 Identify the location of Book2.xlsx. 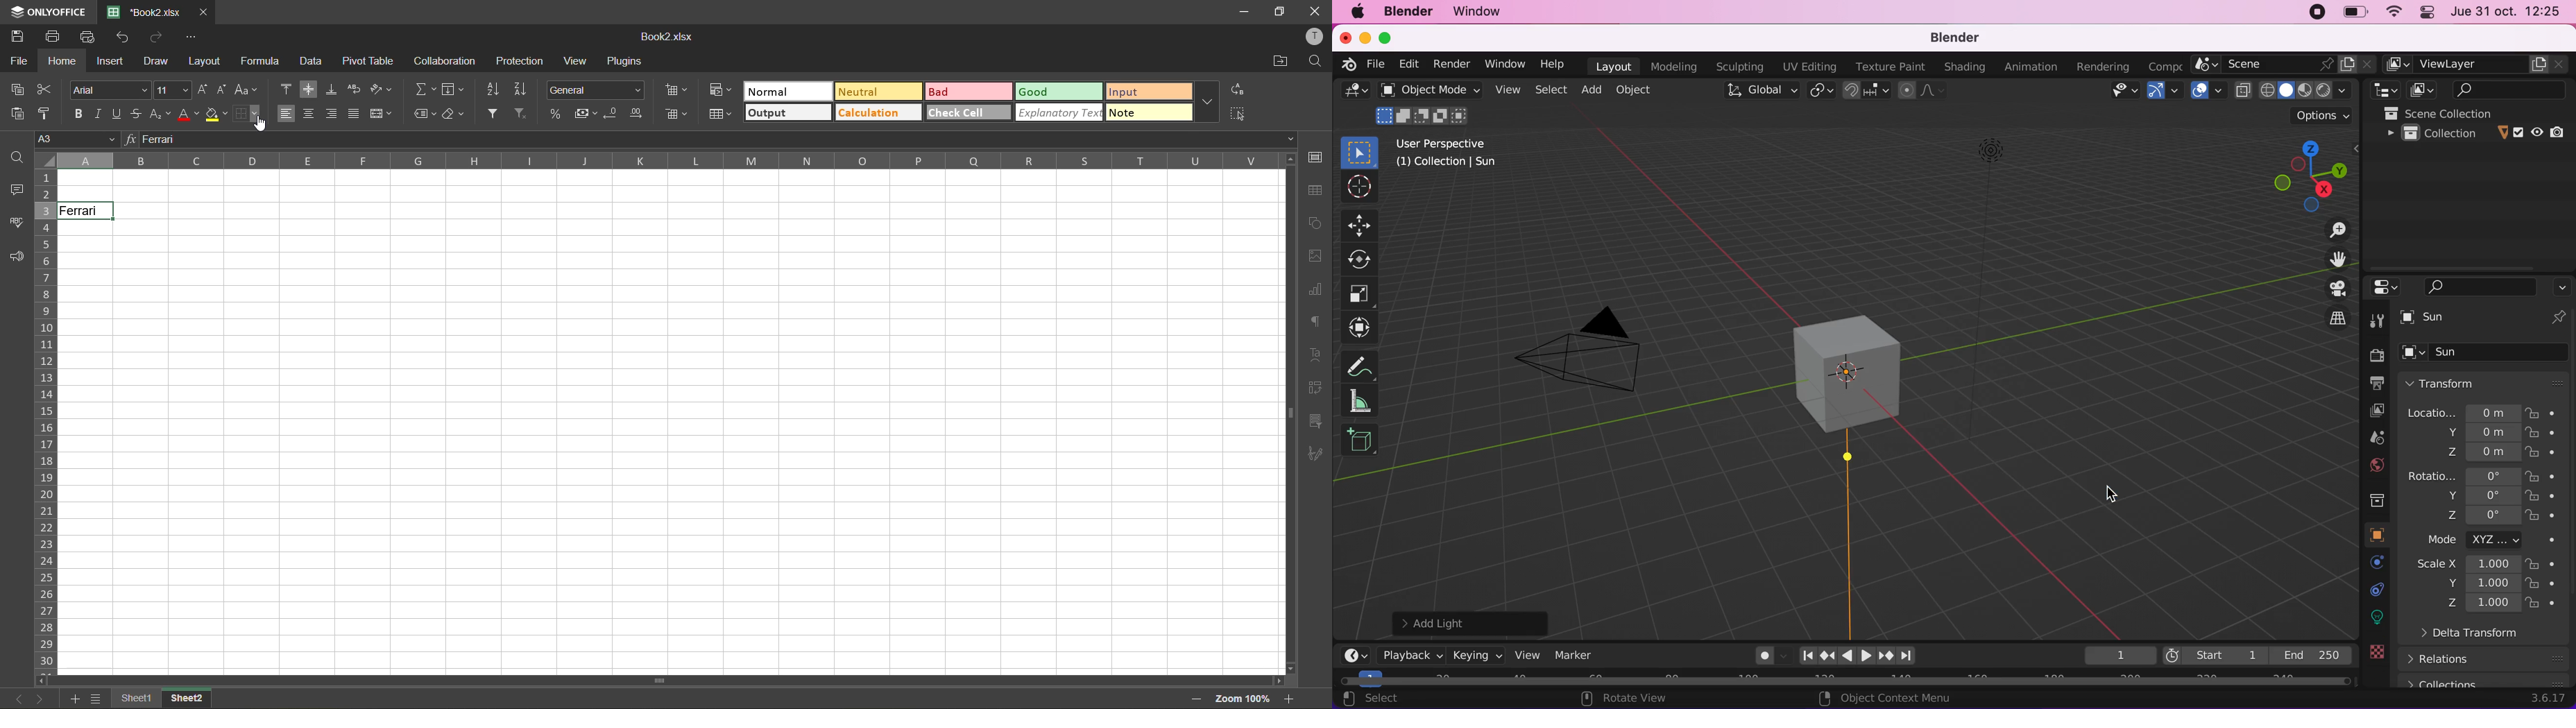
(670, 37).